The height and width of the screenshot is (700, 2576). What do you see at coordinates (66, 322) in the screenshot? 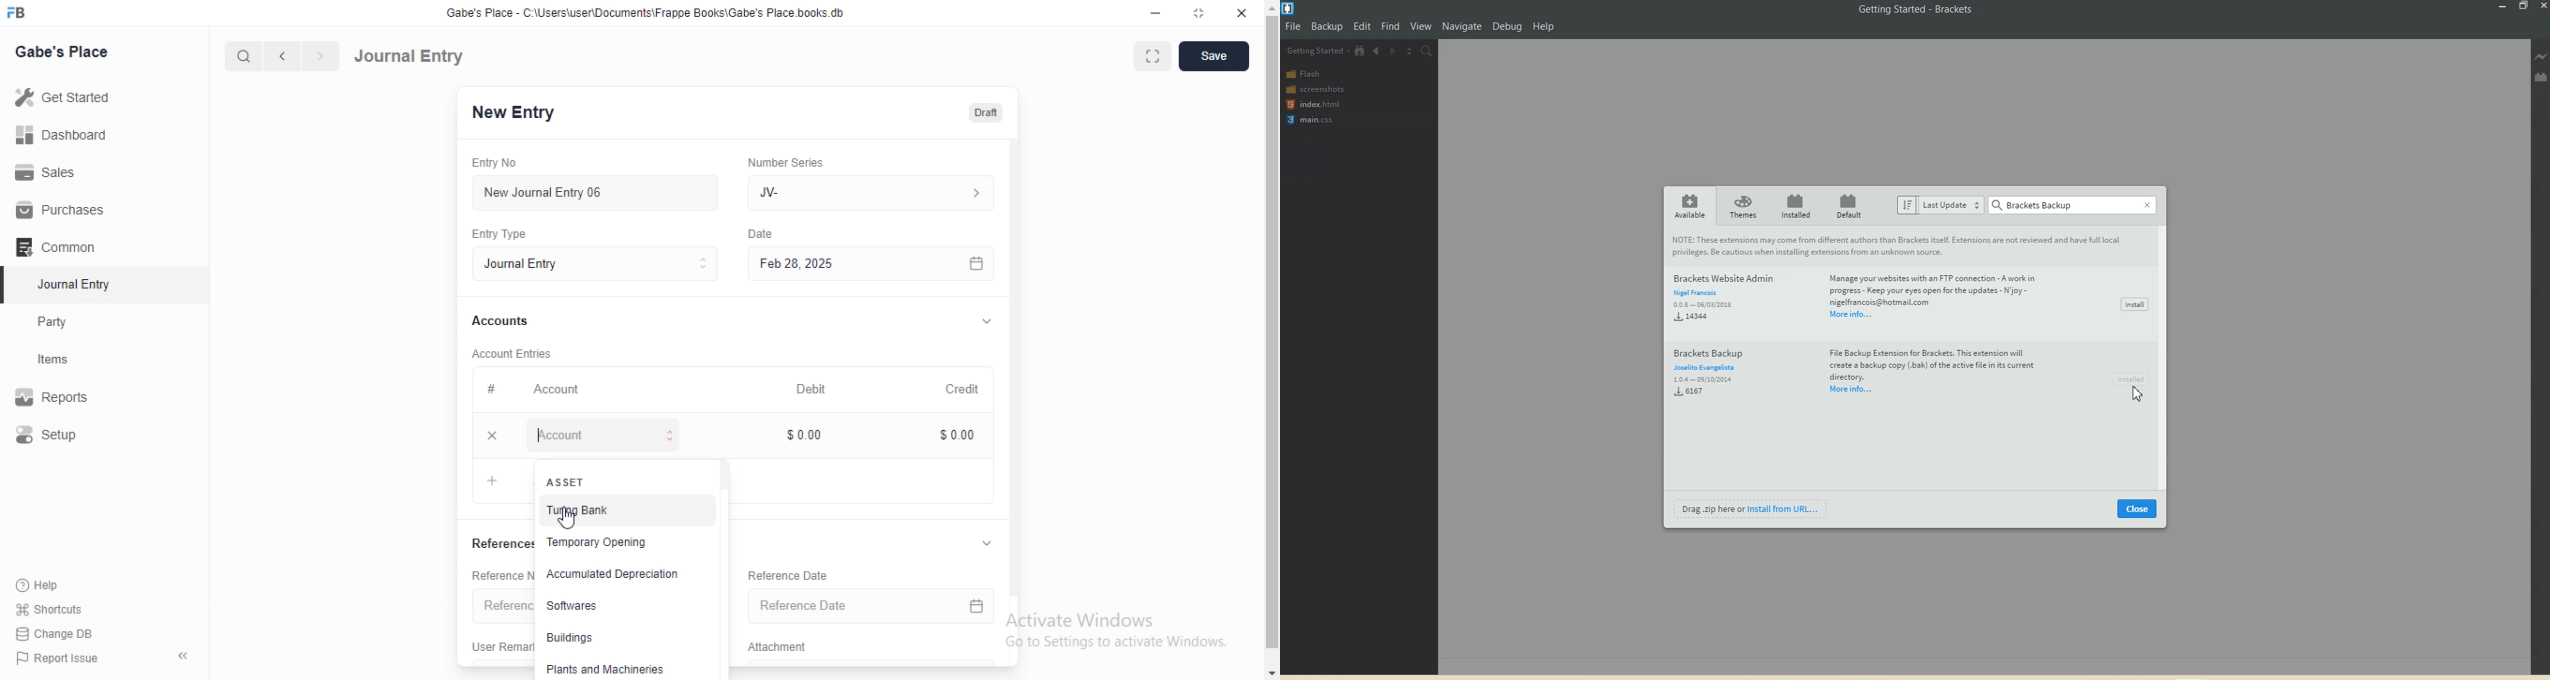
I see `Party` at bounding box center [66, 322].